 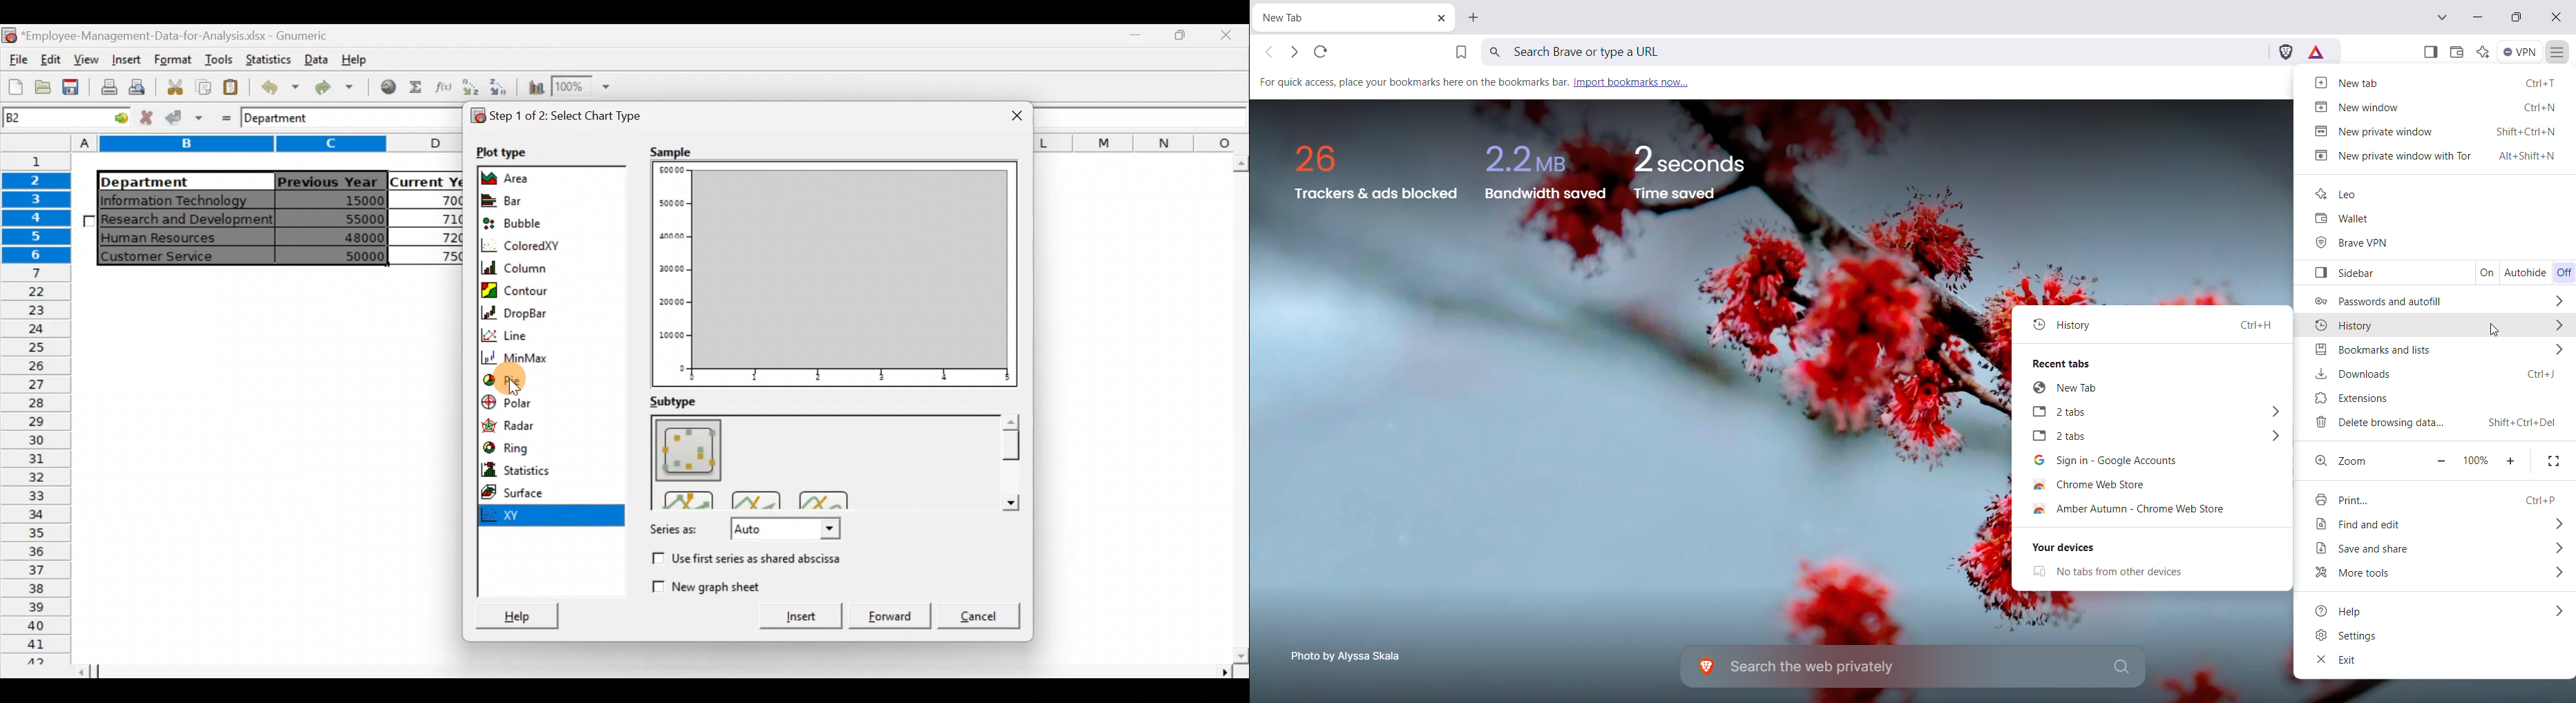 What do you see at coordinates (188, 221) in the screenshot?
I see `Research and Development` at bounding box center [188, 221].